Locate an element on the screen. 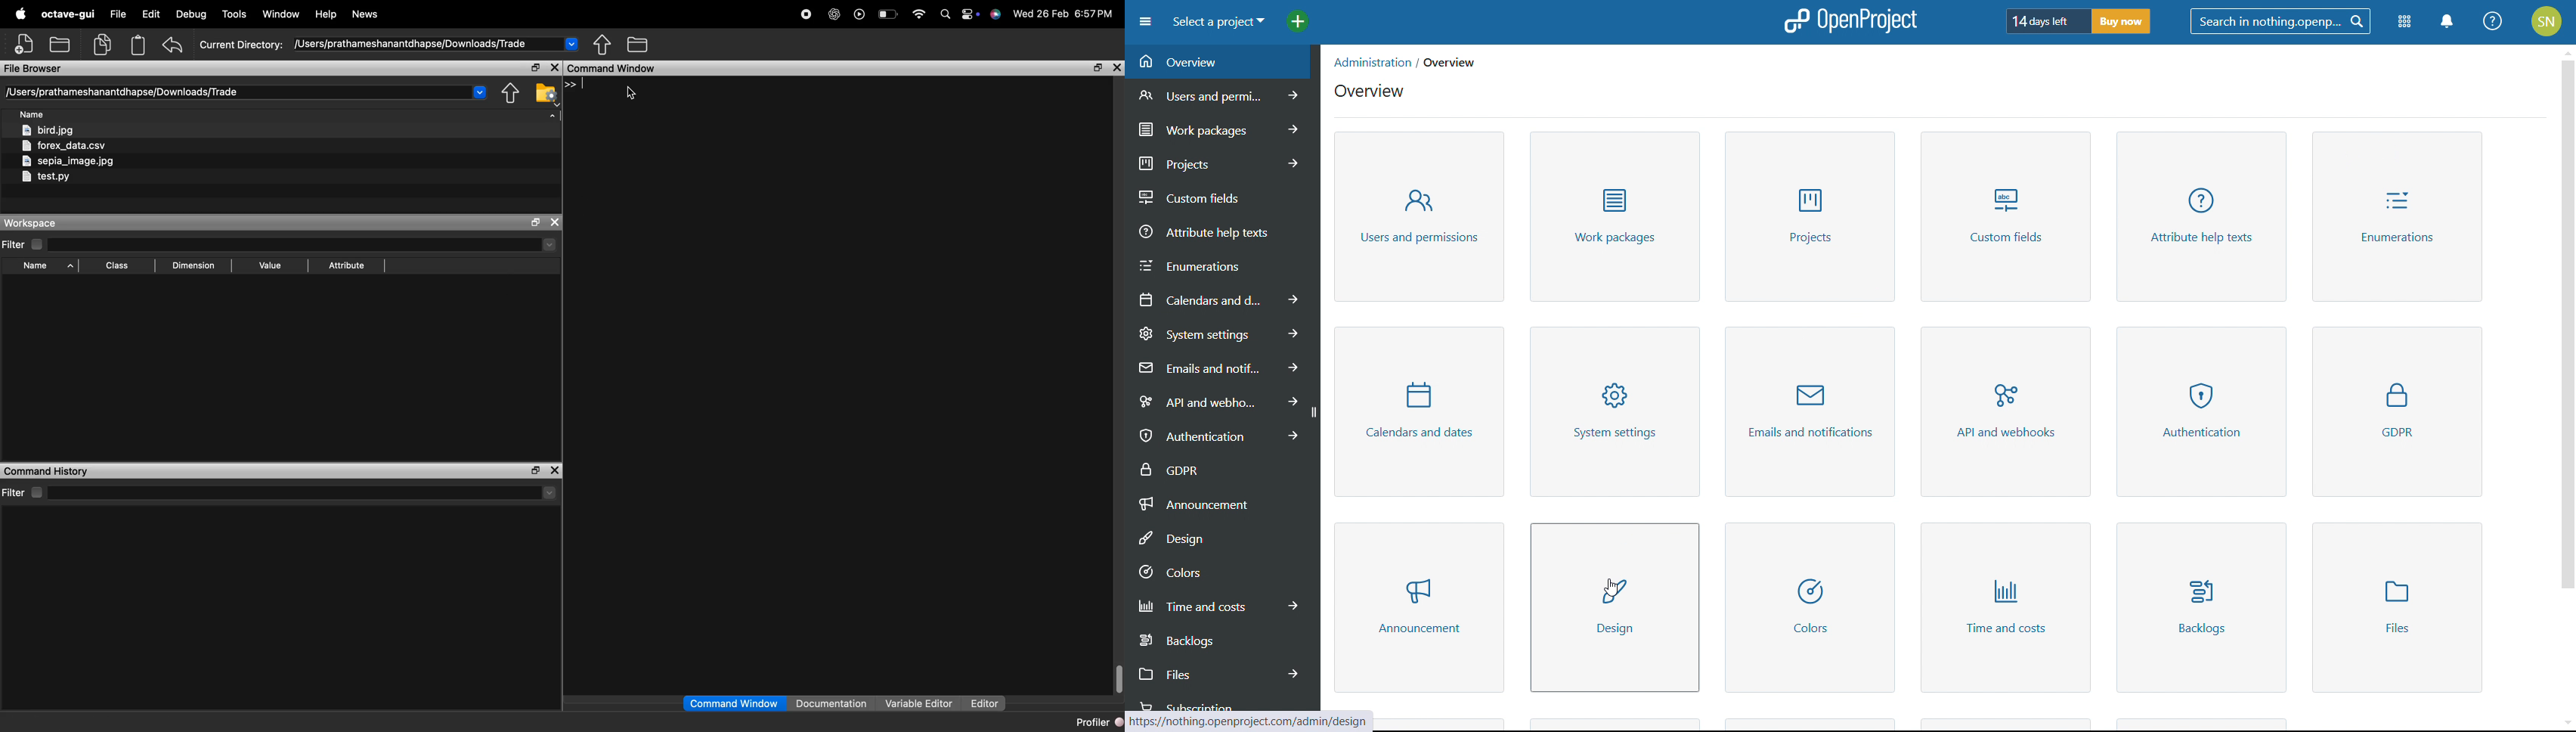  octave-gui is located at coordinates (68, 14).